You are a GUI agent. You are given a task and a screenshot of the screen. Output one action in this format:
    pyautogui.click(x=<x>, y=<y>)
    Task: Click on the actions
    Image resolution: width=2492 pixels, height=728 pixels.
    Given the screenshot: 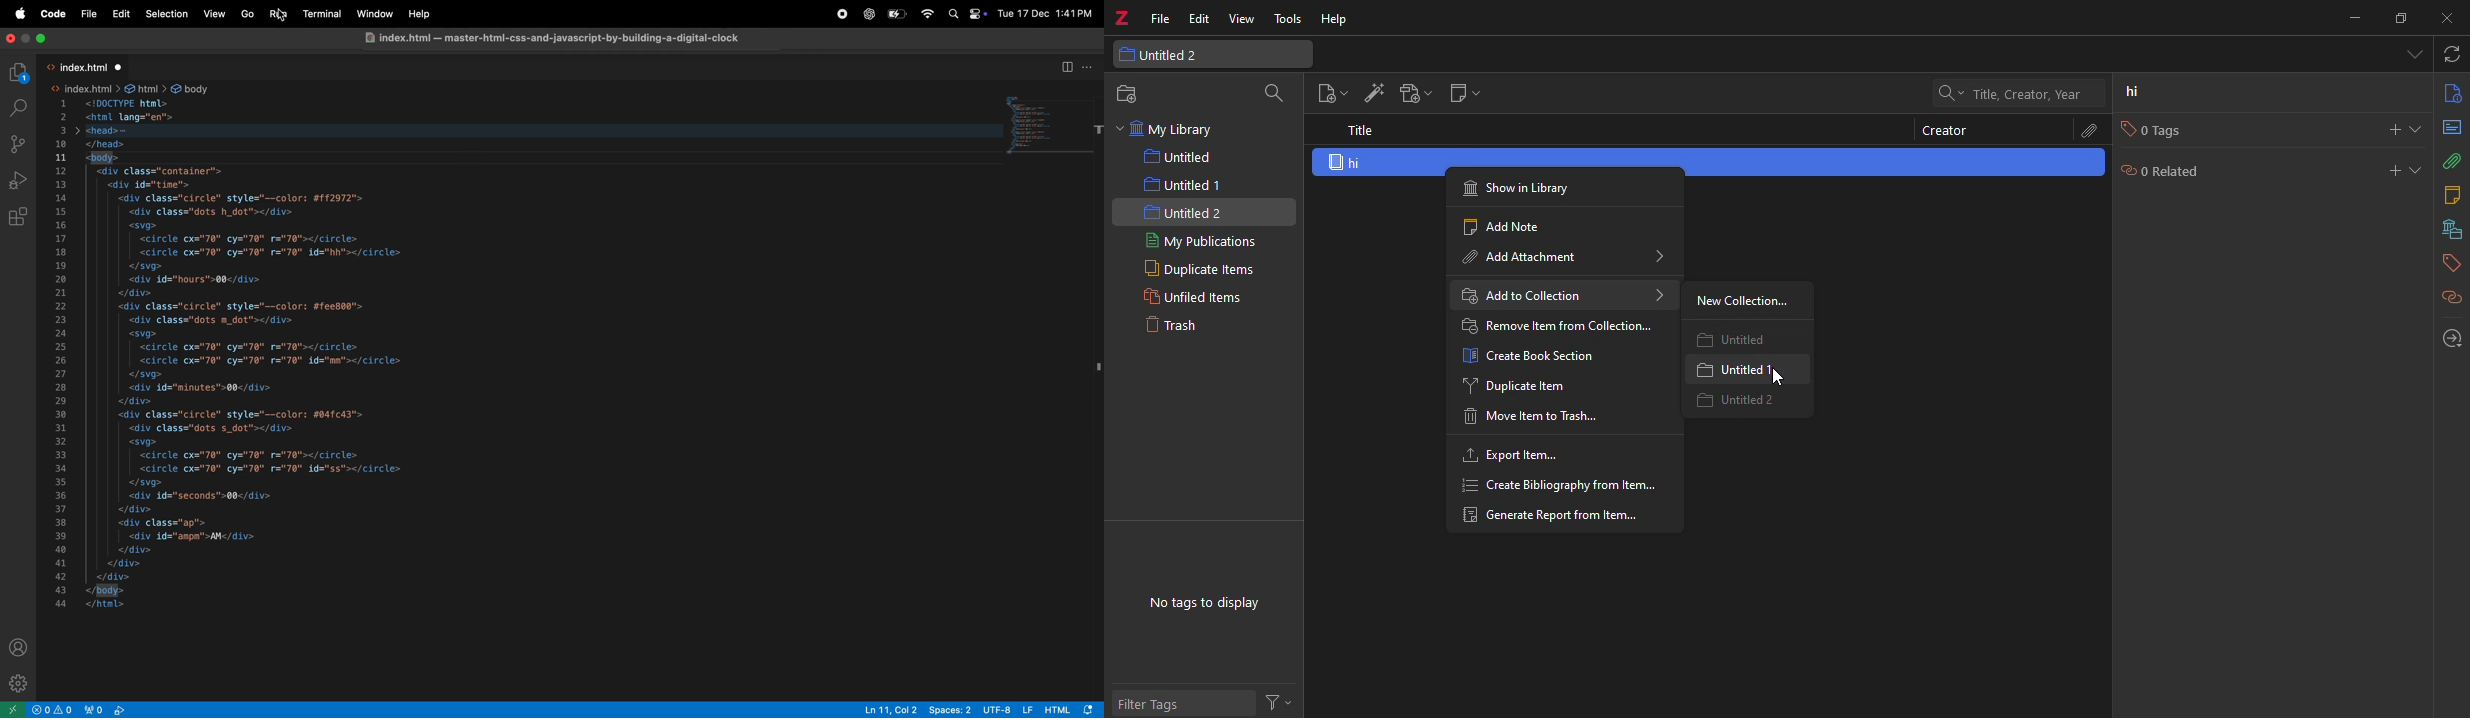 What is the action you would take?
    pyautogui.click(x=1283, y=701)
    